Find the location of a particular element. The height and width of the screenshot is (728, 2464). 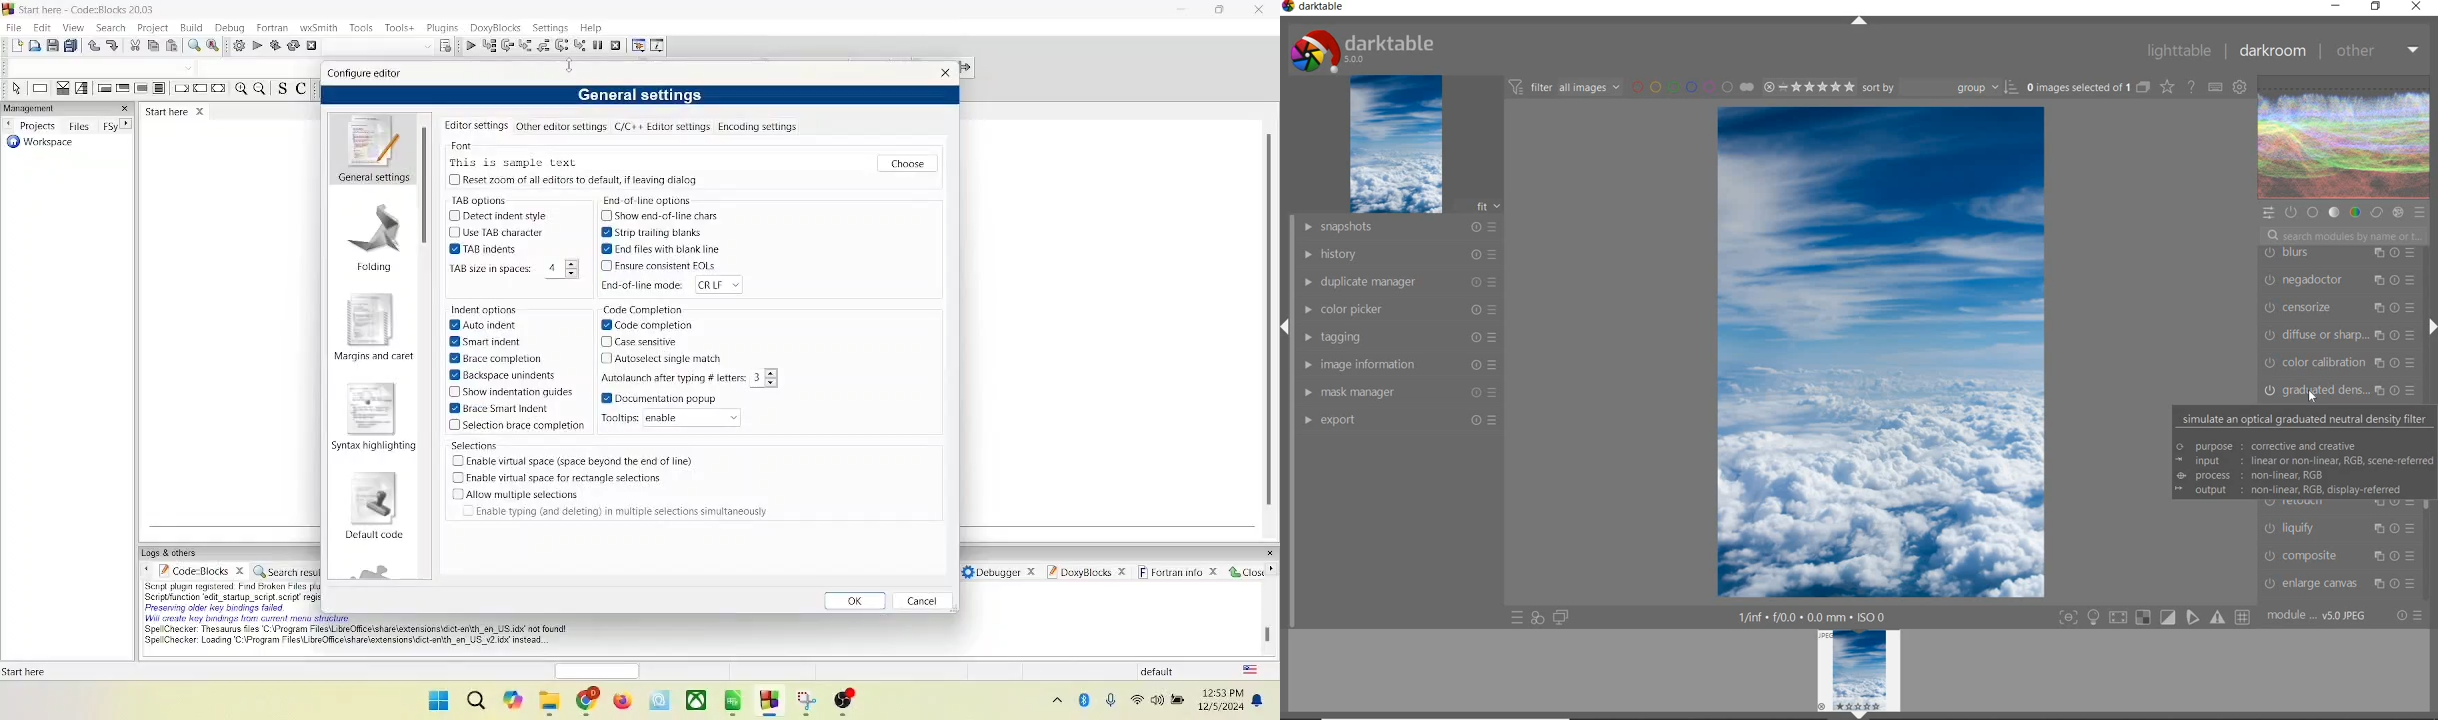

reset zoom is located at coordinates (569, 181).